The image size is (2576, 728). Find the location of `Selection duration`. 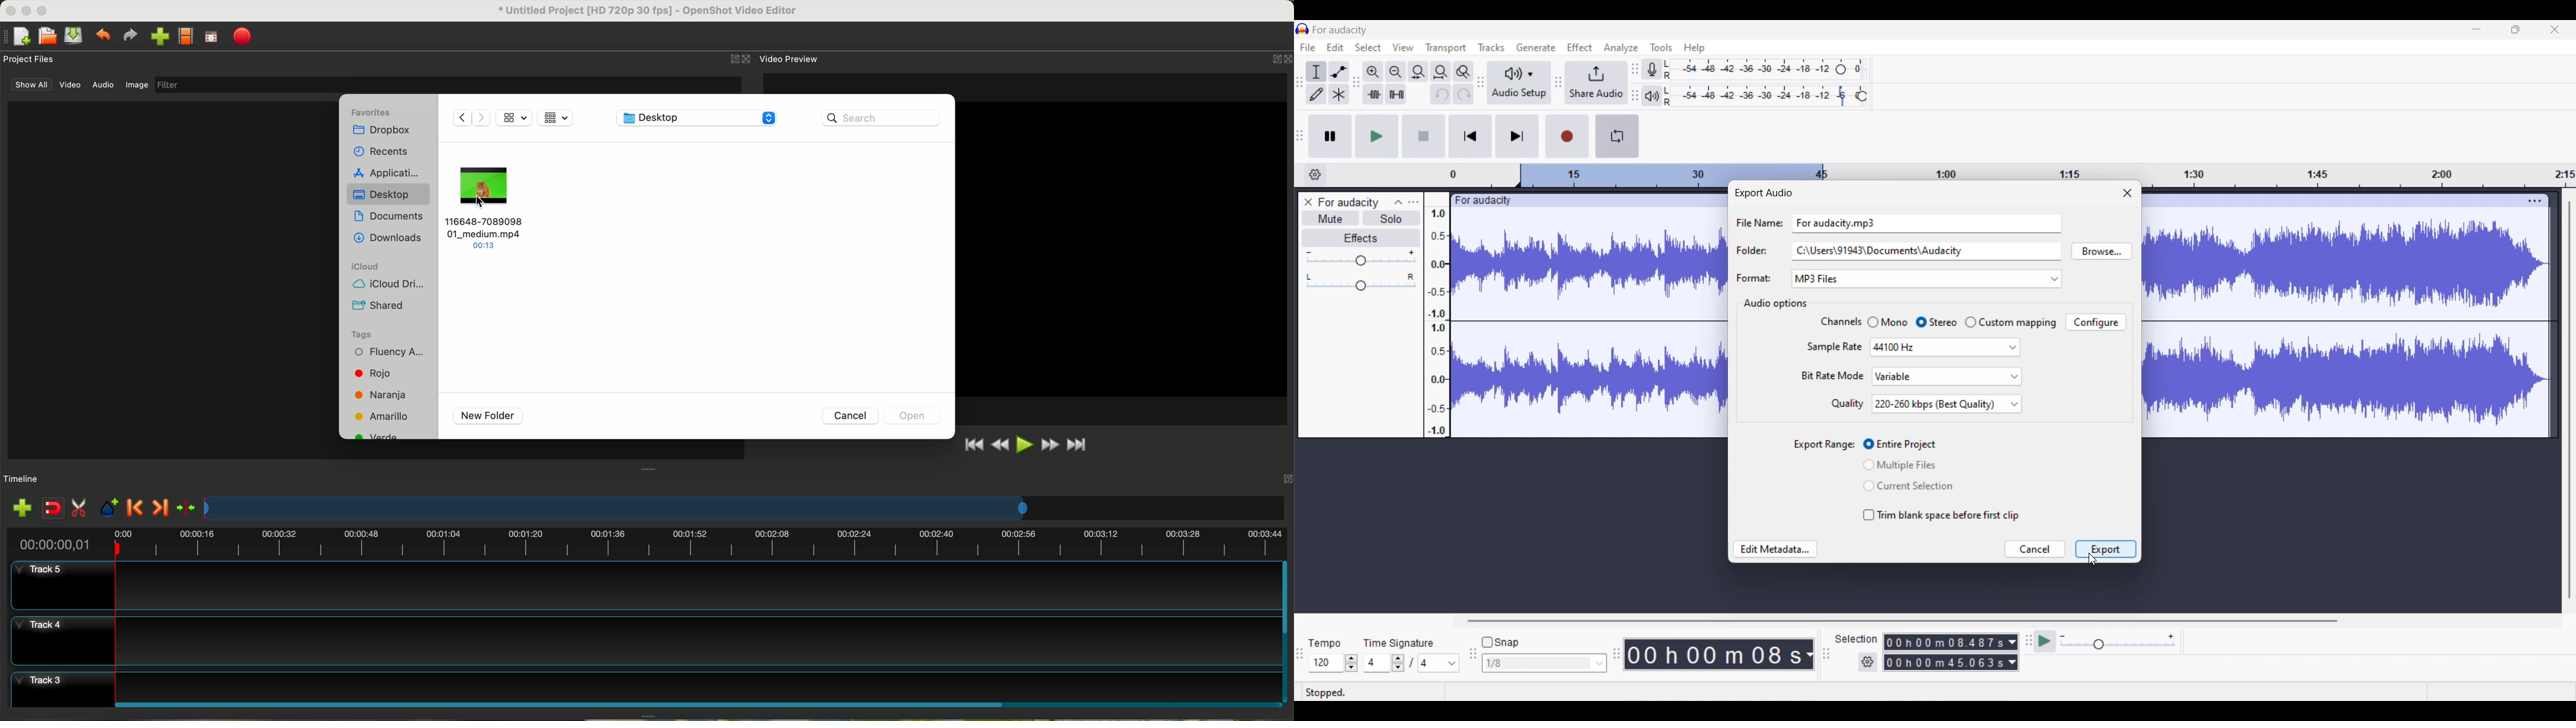

Selection duration is located at coordinates (1945, 642).